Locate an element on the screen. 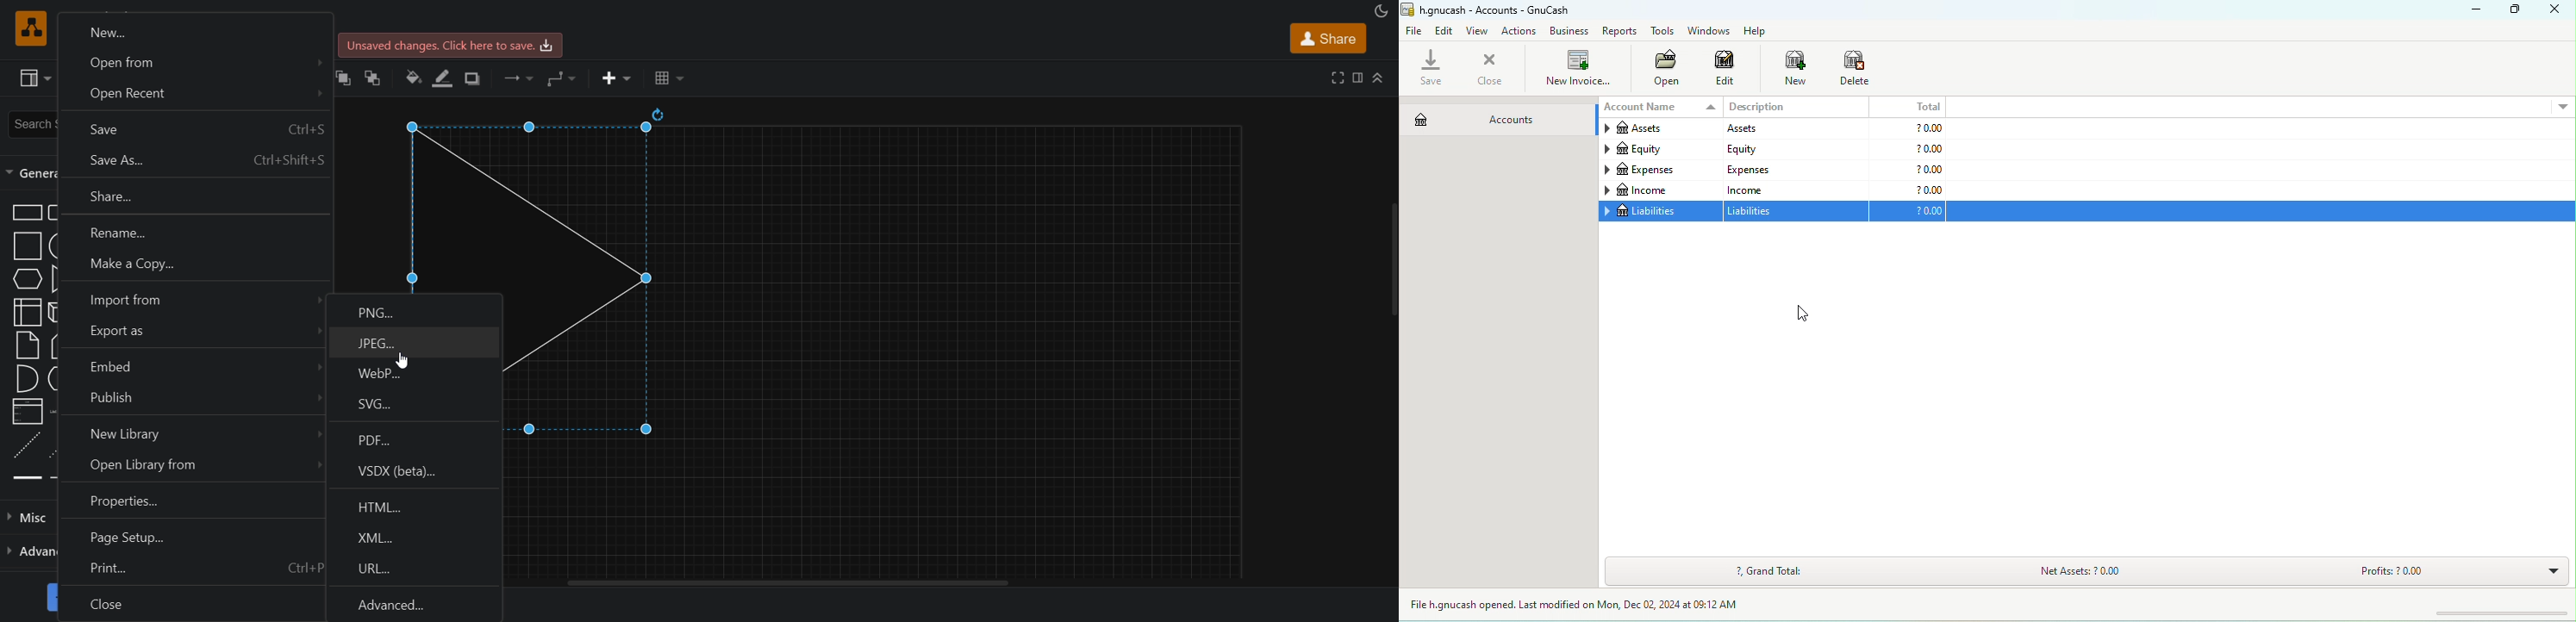 The height and width of the screenshot is (644, 2576). advanced is located at coordinates (416, 604).